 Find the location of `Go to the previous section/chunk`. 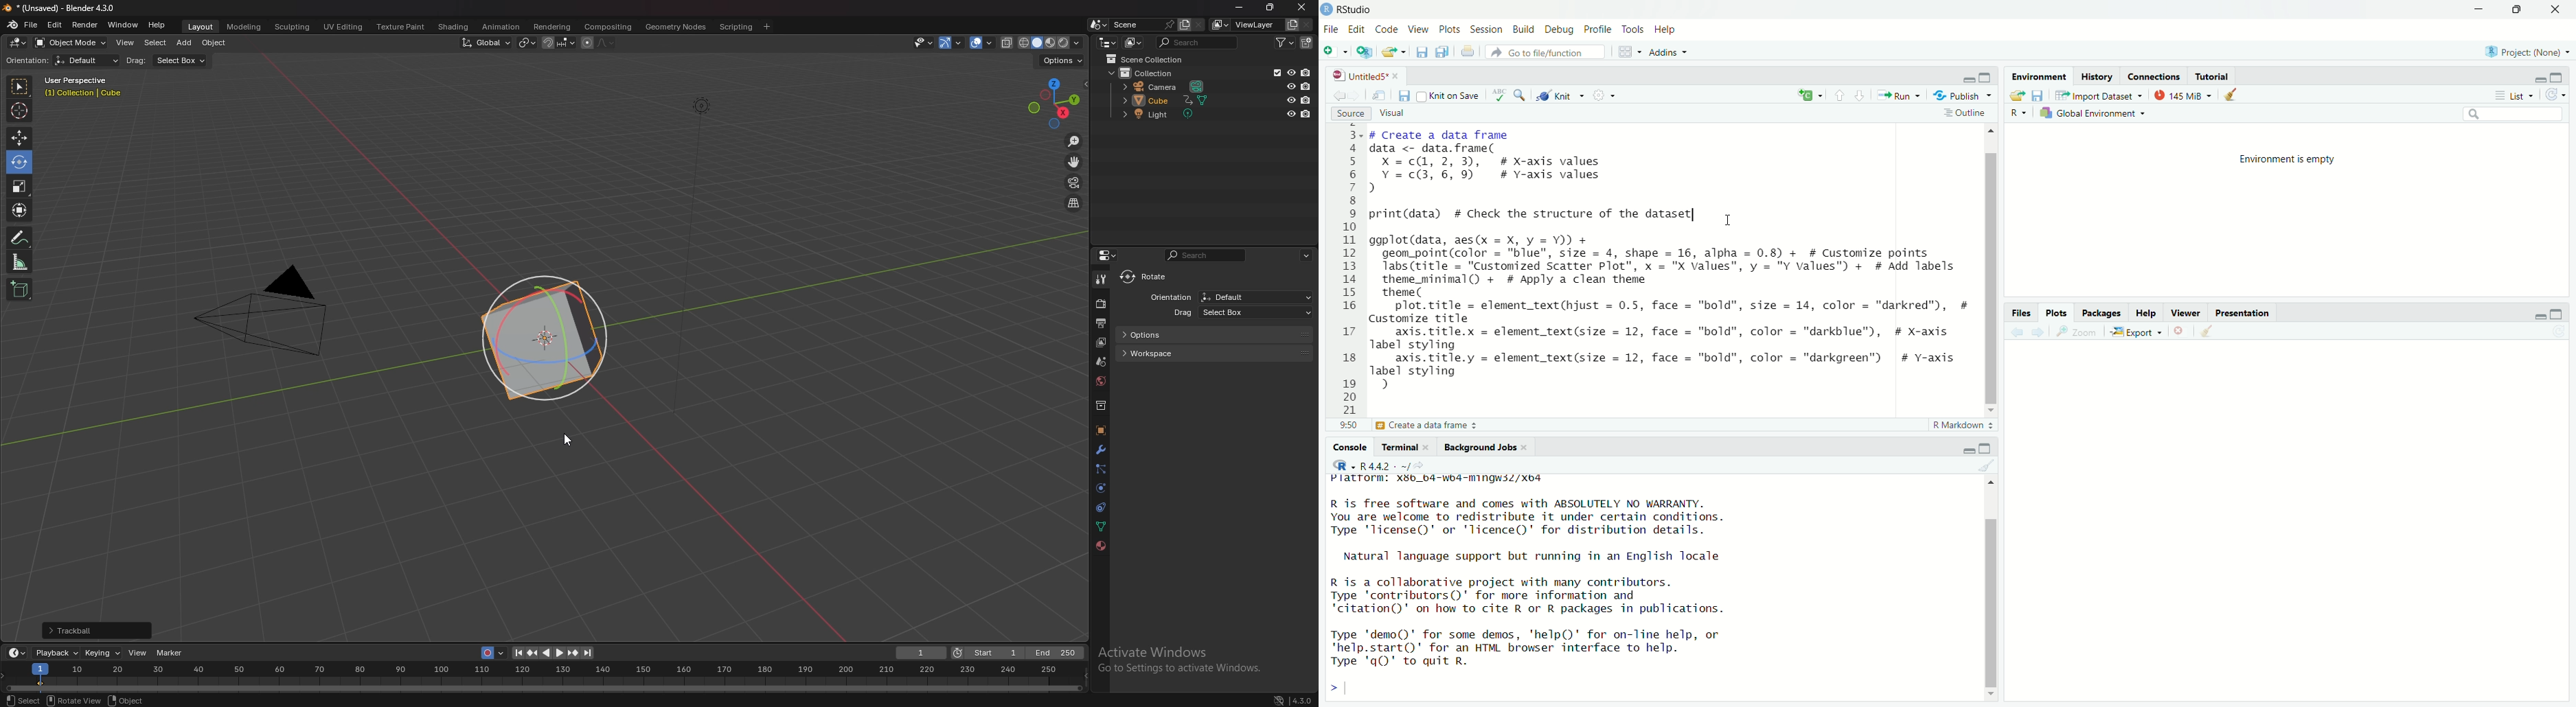

Go to the previous section/chunk is located at coordinates (1841, 96).